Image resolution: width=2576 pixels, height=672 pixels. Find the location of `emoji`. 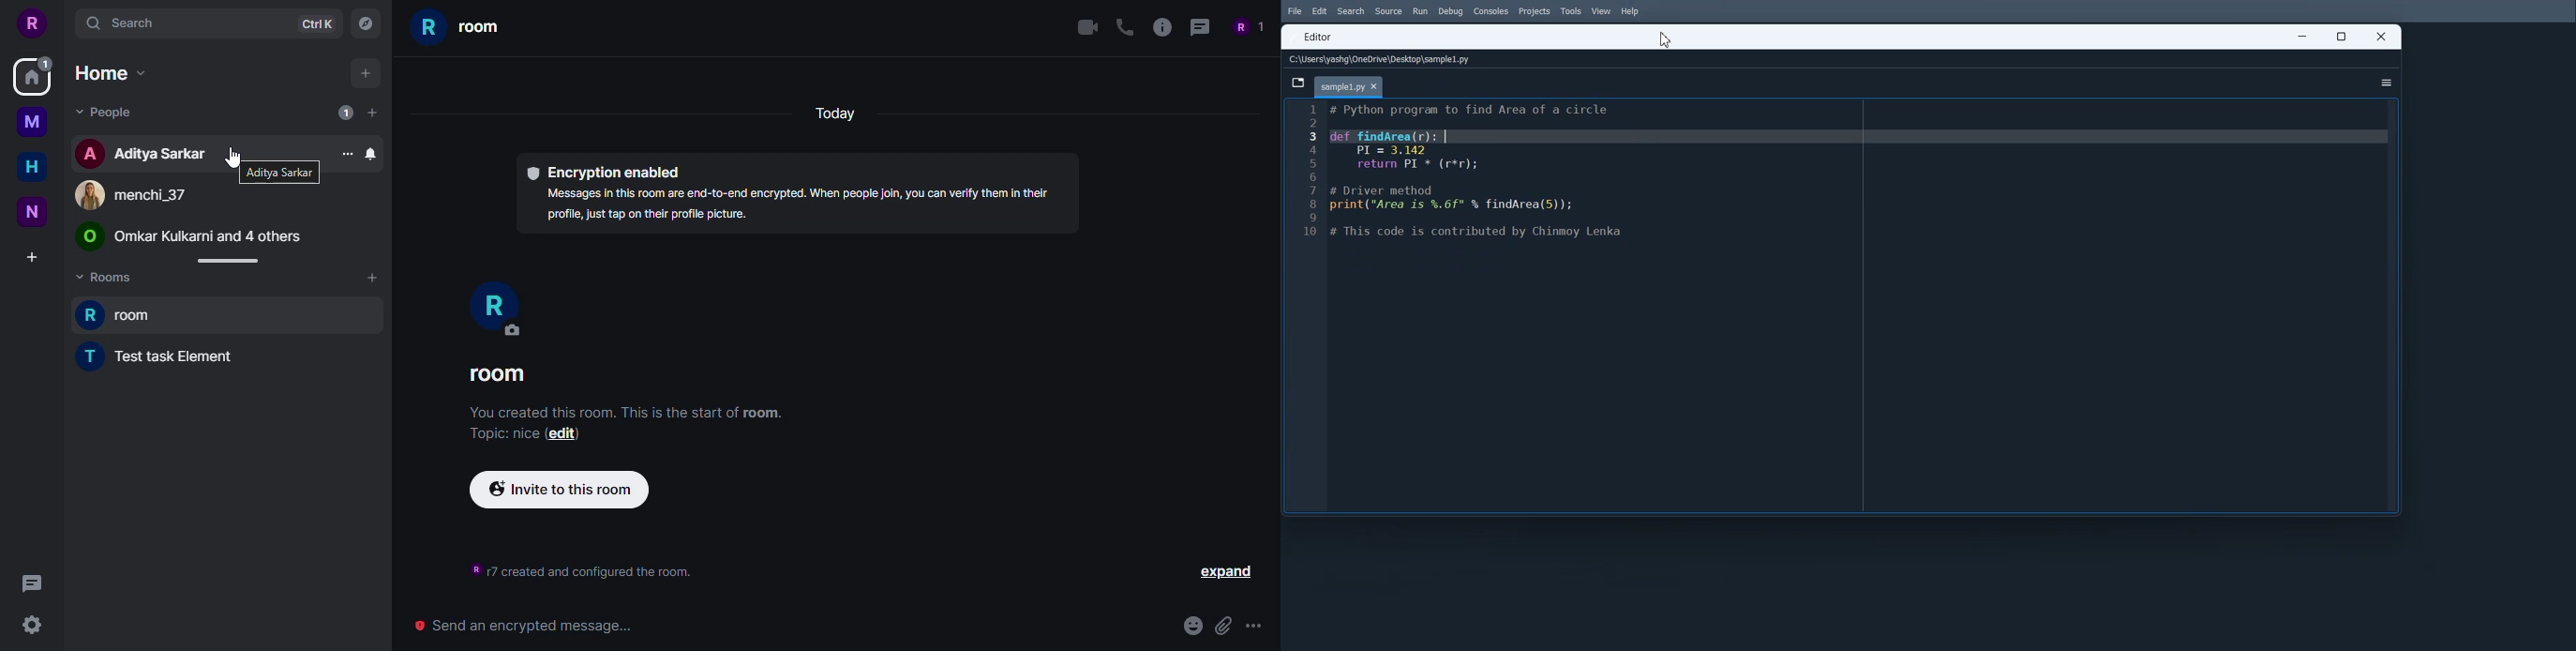

emoji is located at coordinates (1192, 626).